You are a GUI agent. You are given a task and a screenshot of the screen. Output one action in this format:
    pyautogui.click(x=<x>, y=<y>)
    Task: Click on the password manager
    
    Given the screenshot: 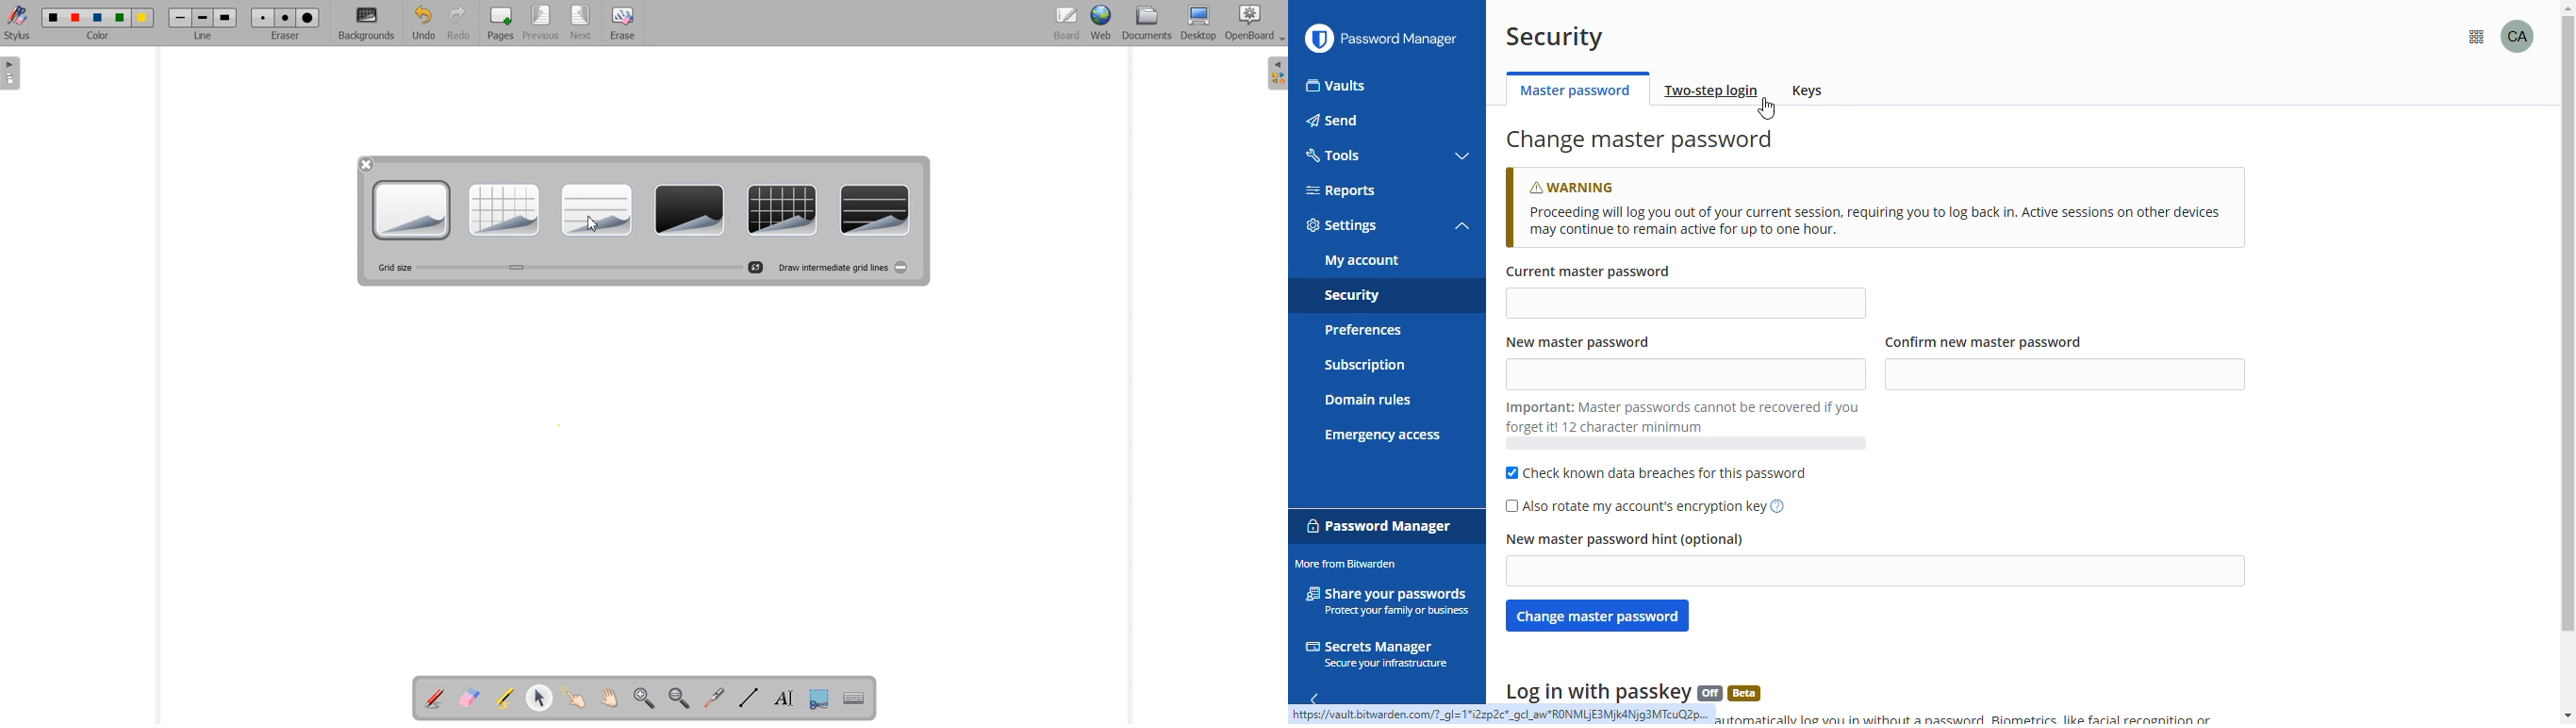 What is the action you would take?
    pyautogui.click(x=1407, y=39)
    